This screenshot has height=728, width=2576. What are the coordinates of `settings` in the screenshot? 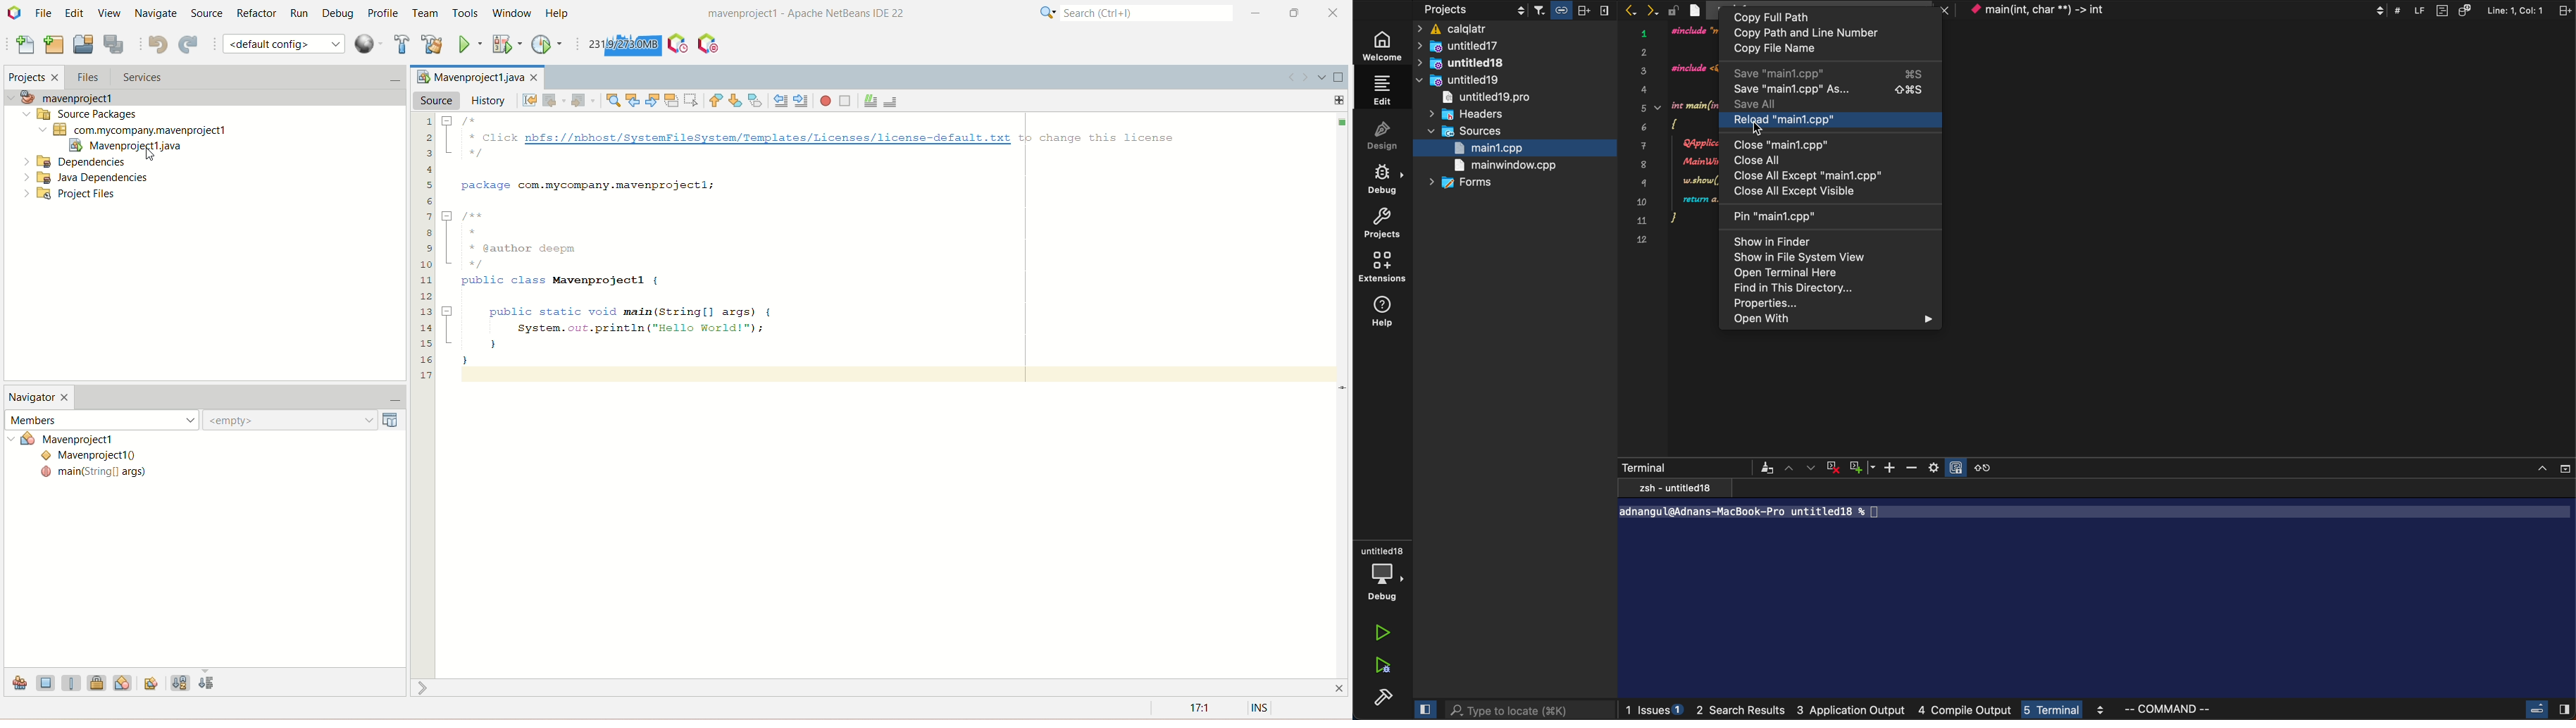 It's located at (1948, 468).